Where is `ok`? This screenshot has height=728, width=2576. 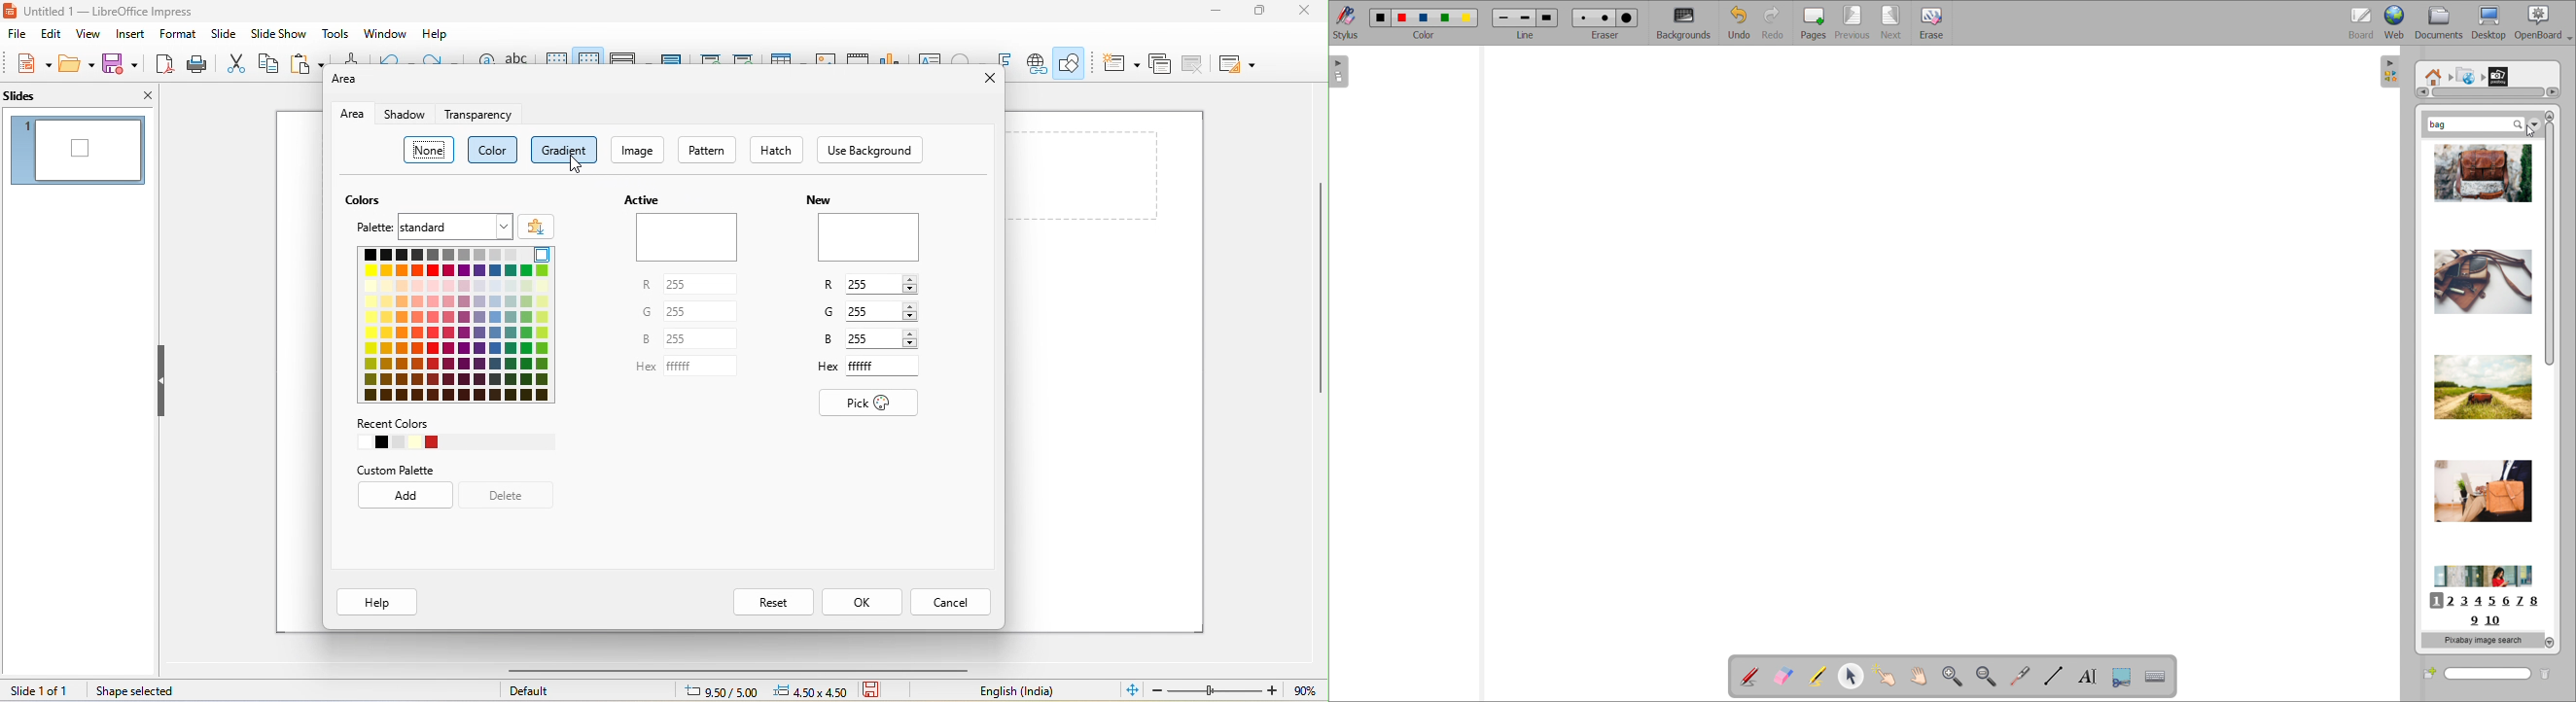 ok is located at coordinates (860, 602).